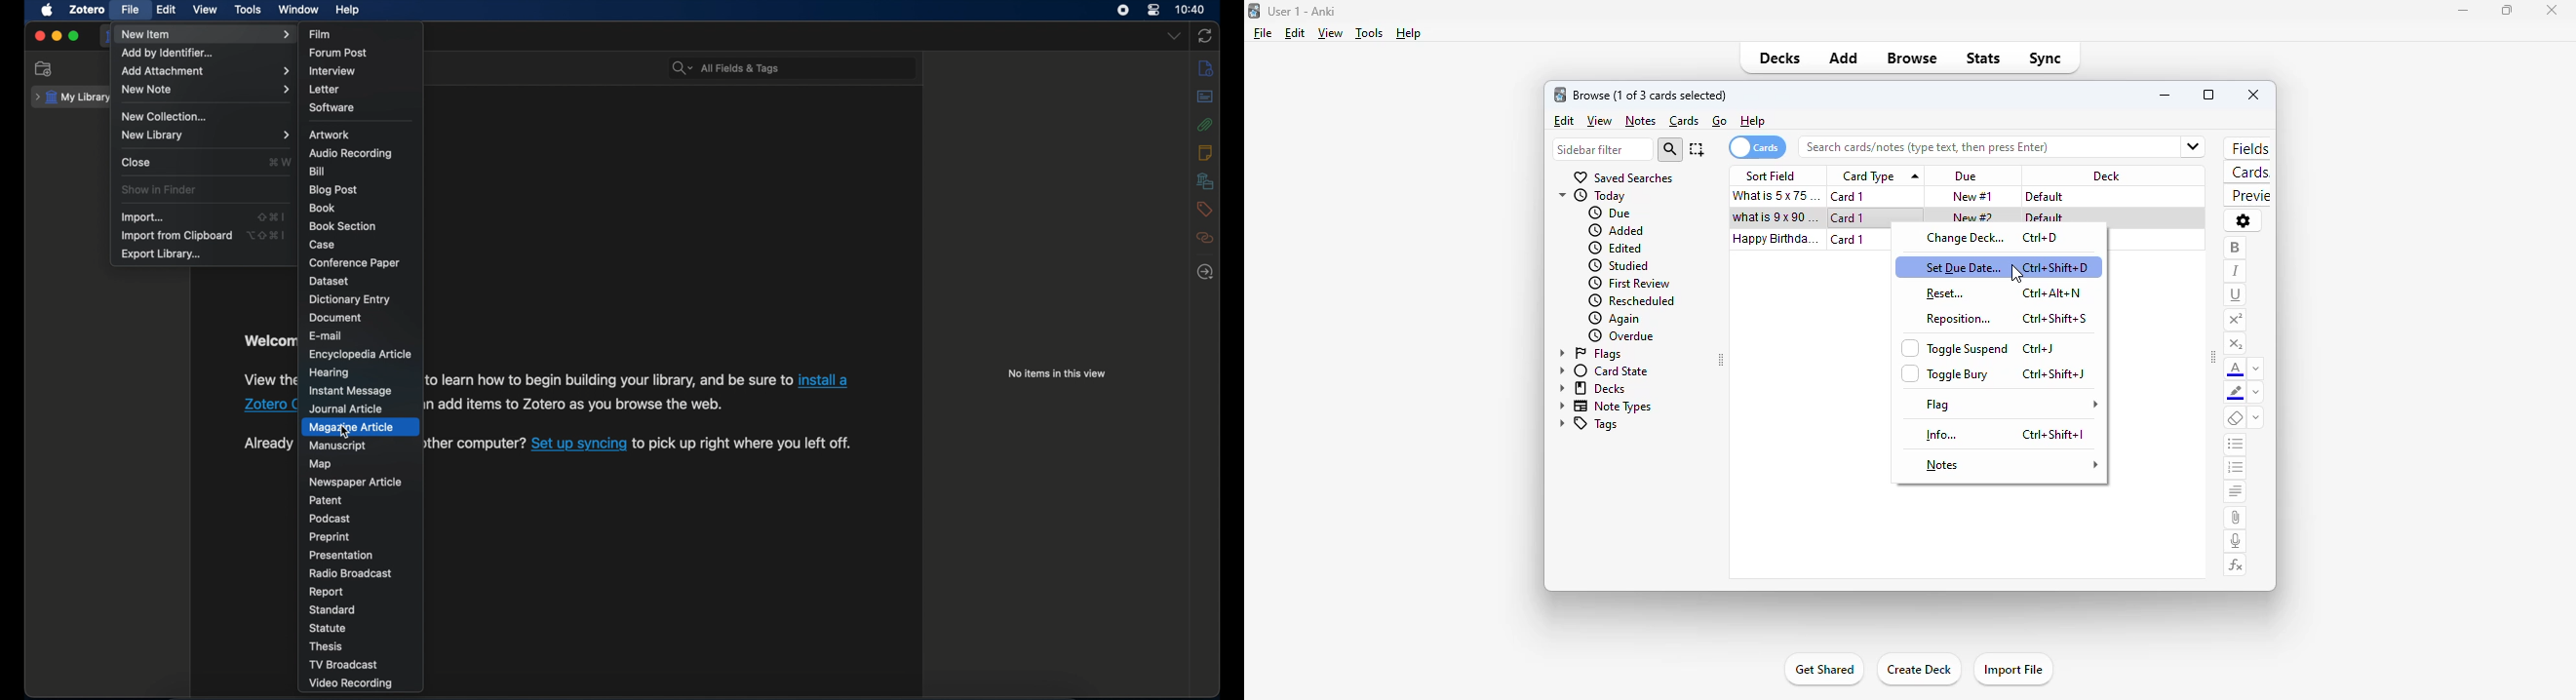  I want to click on browse, so click(1911, 58).